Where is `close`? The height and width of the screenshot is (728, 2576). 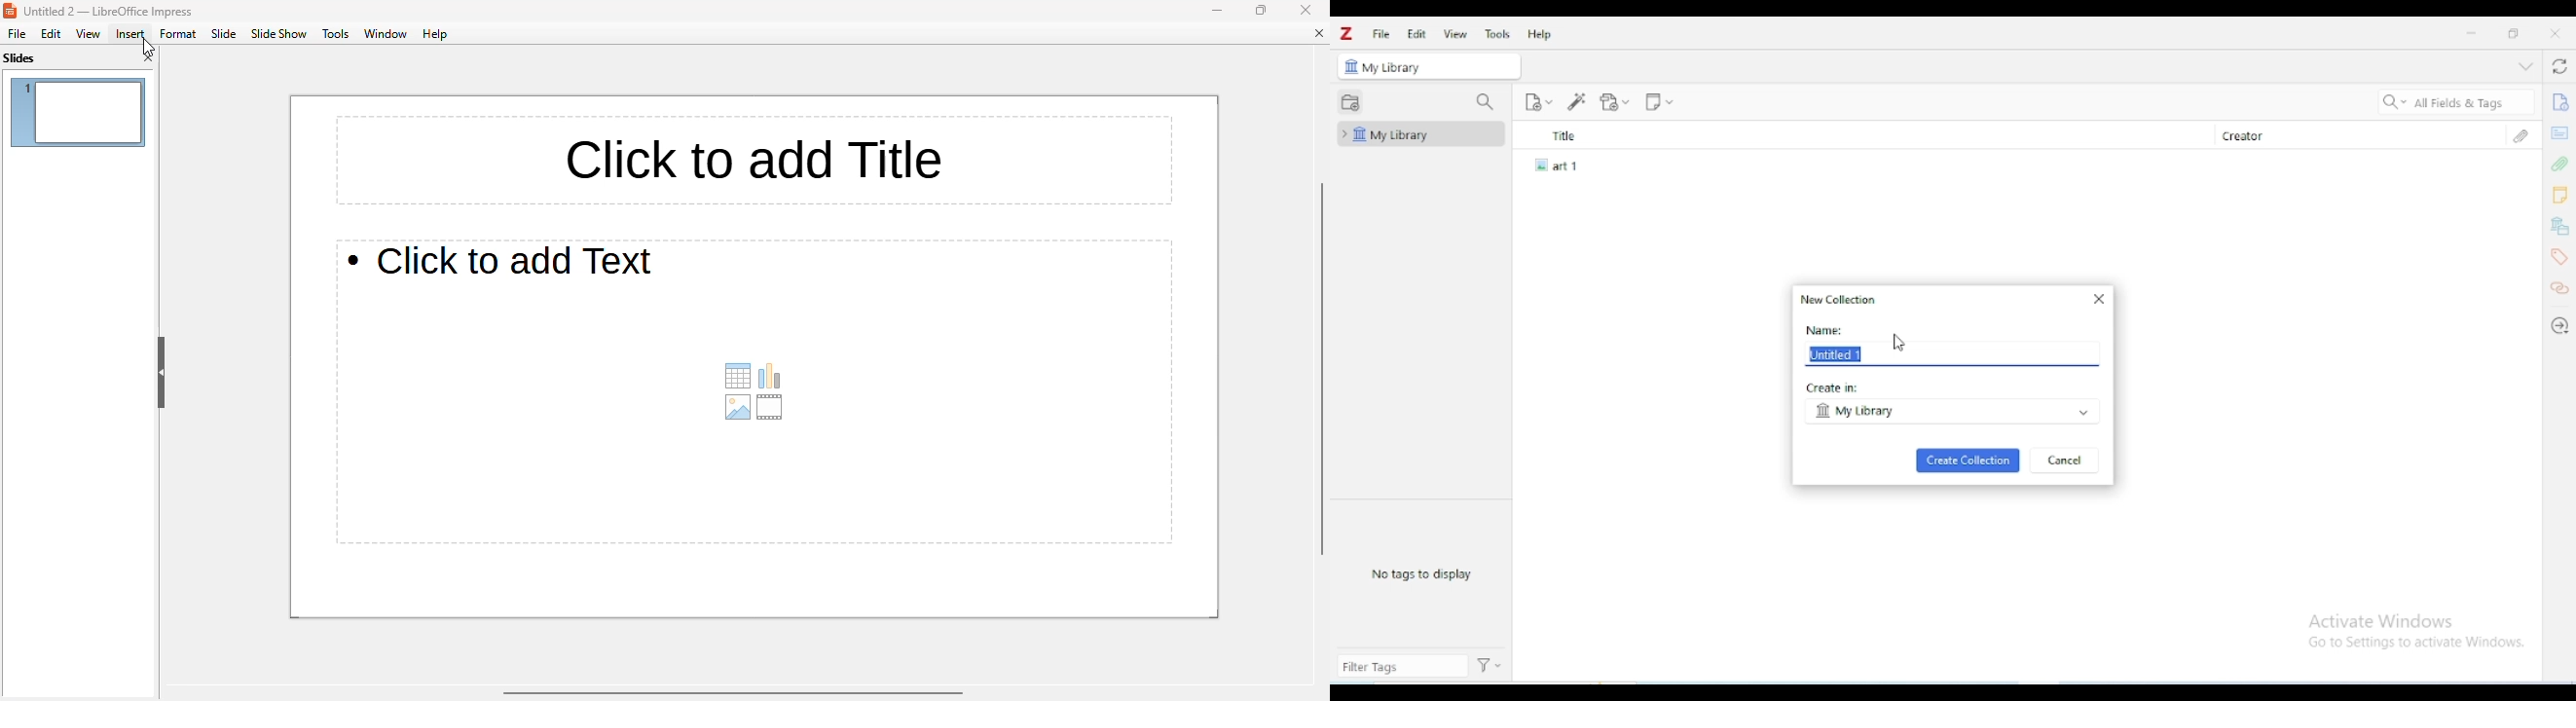
close is located at coordinates (1306, 10).